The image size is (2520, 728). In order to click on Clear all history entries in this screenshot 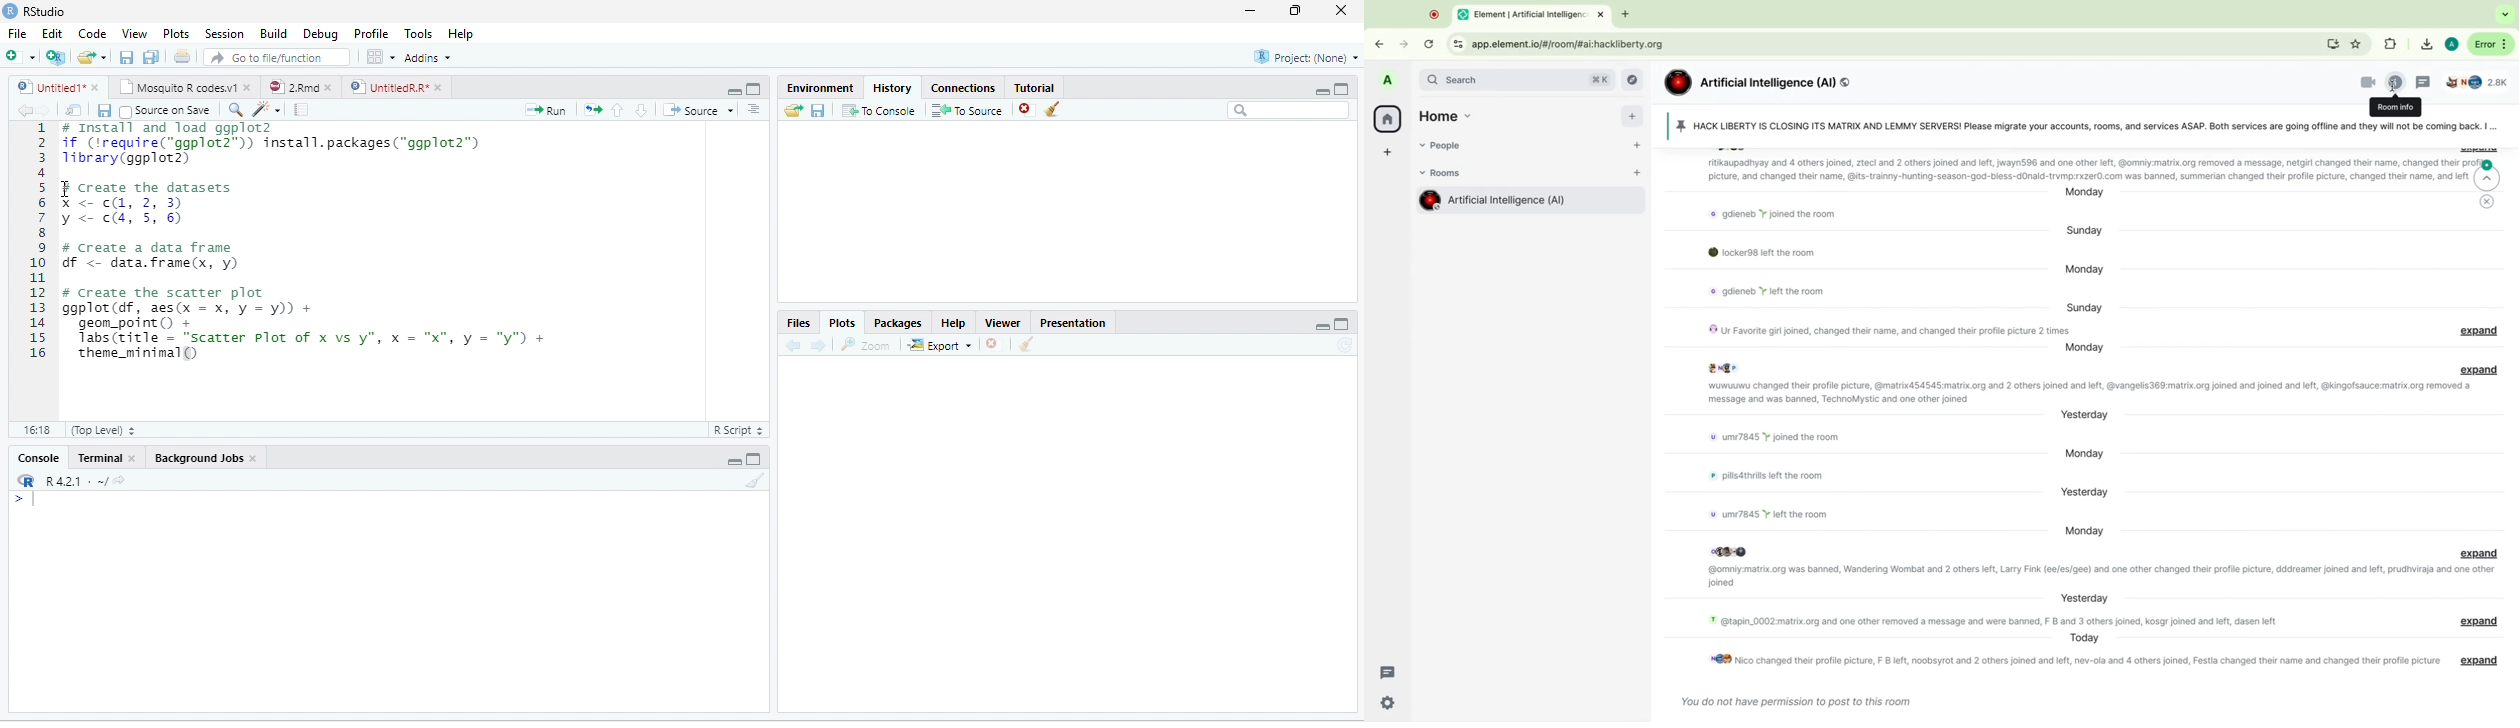, I will do `click(1053, 109)`.